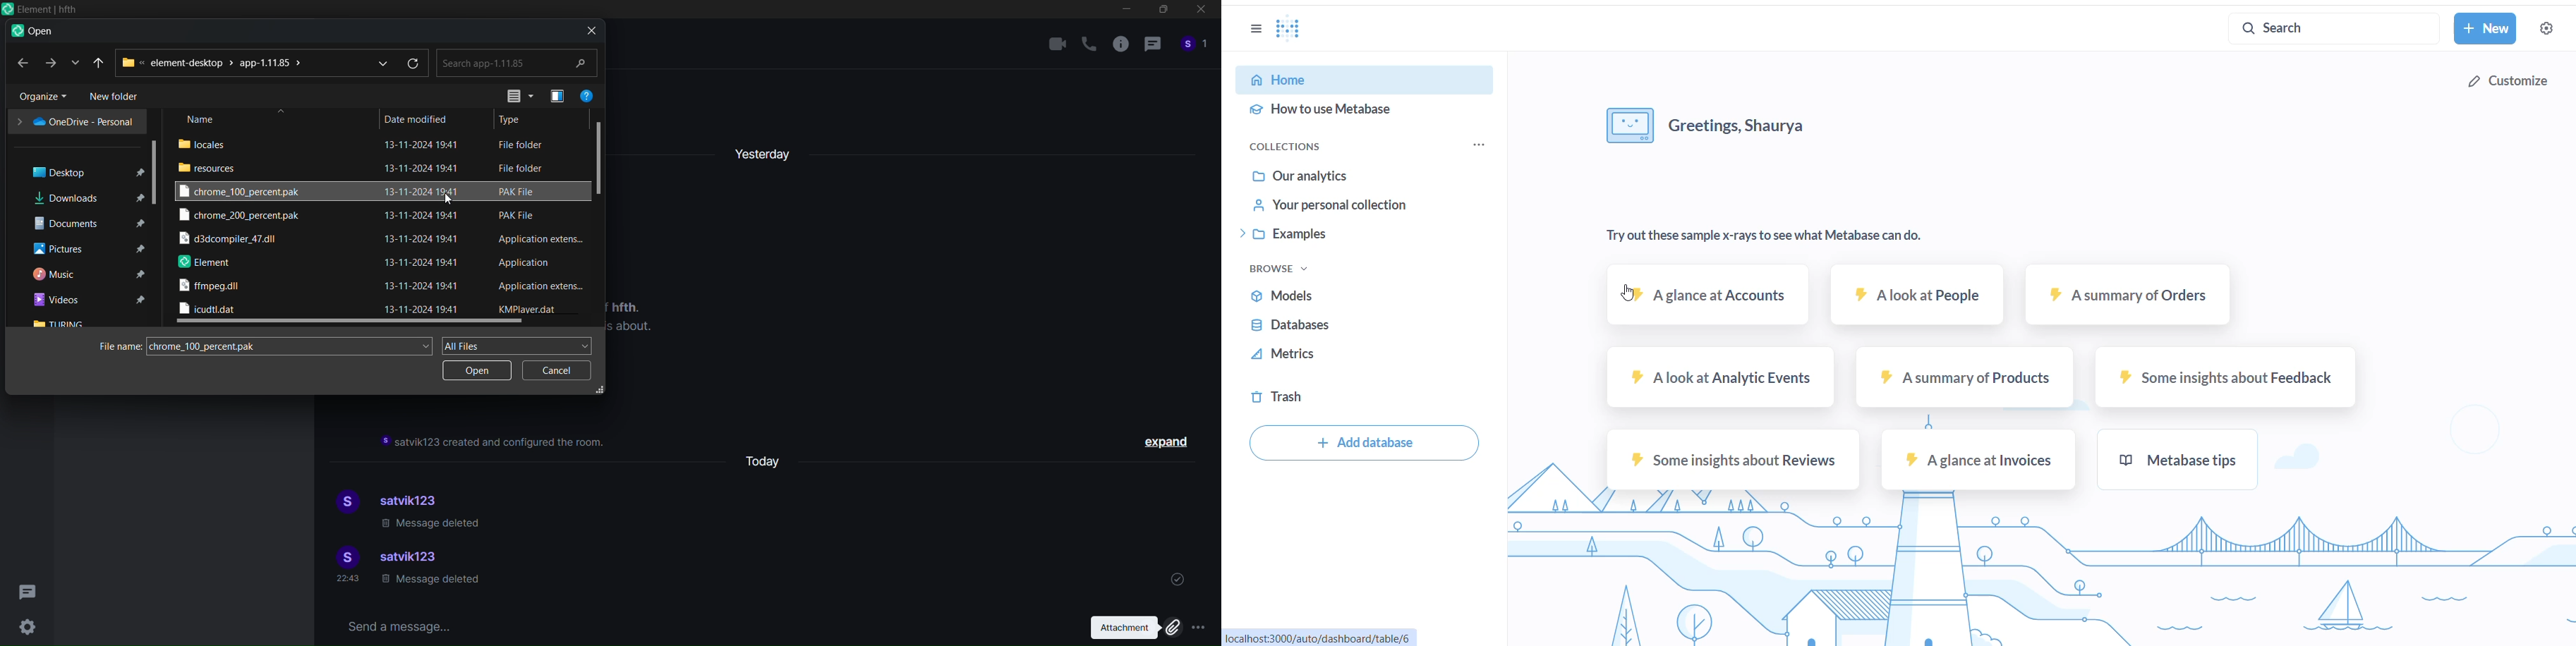  What do you see at coordinates (241, 217) in the screenshot?
I see `chrome 200` at bounding box center [241, 217].